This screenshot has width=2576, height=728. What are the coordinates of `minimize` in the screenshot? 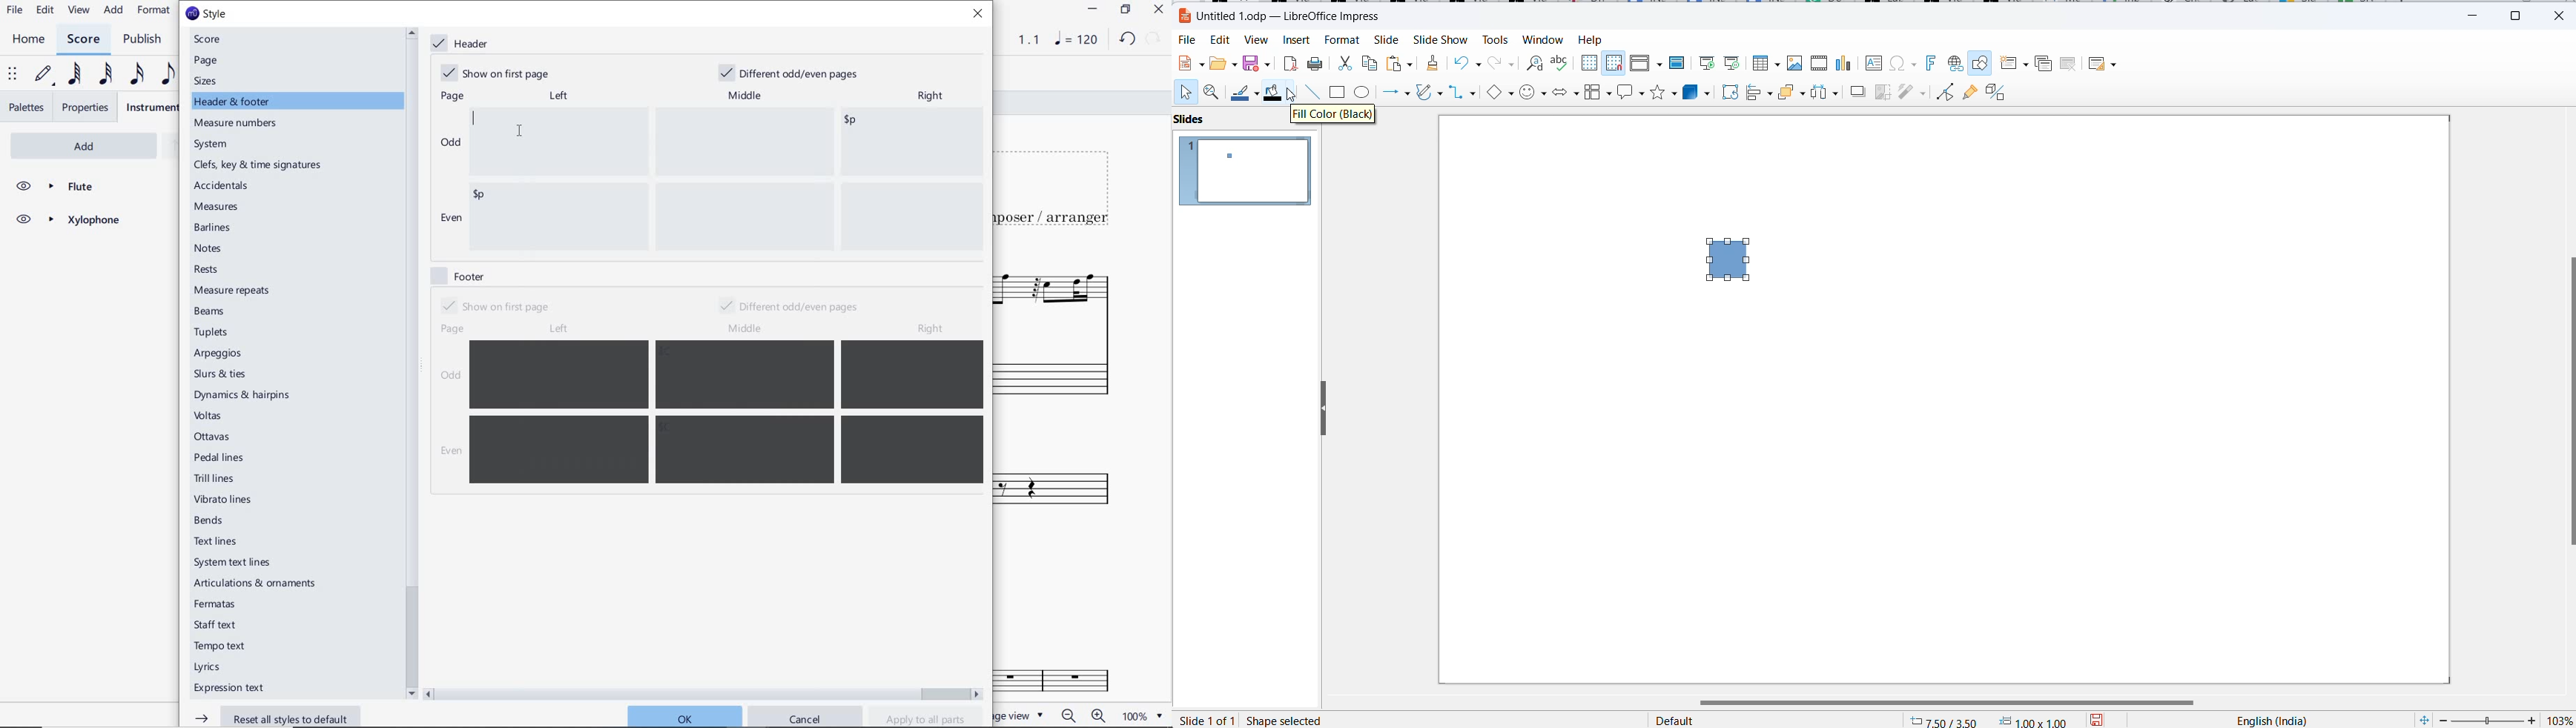 It's located at (2477, 13).